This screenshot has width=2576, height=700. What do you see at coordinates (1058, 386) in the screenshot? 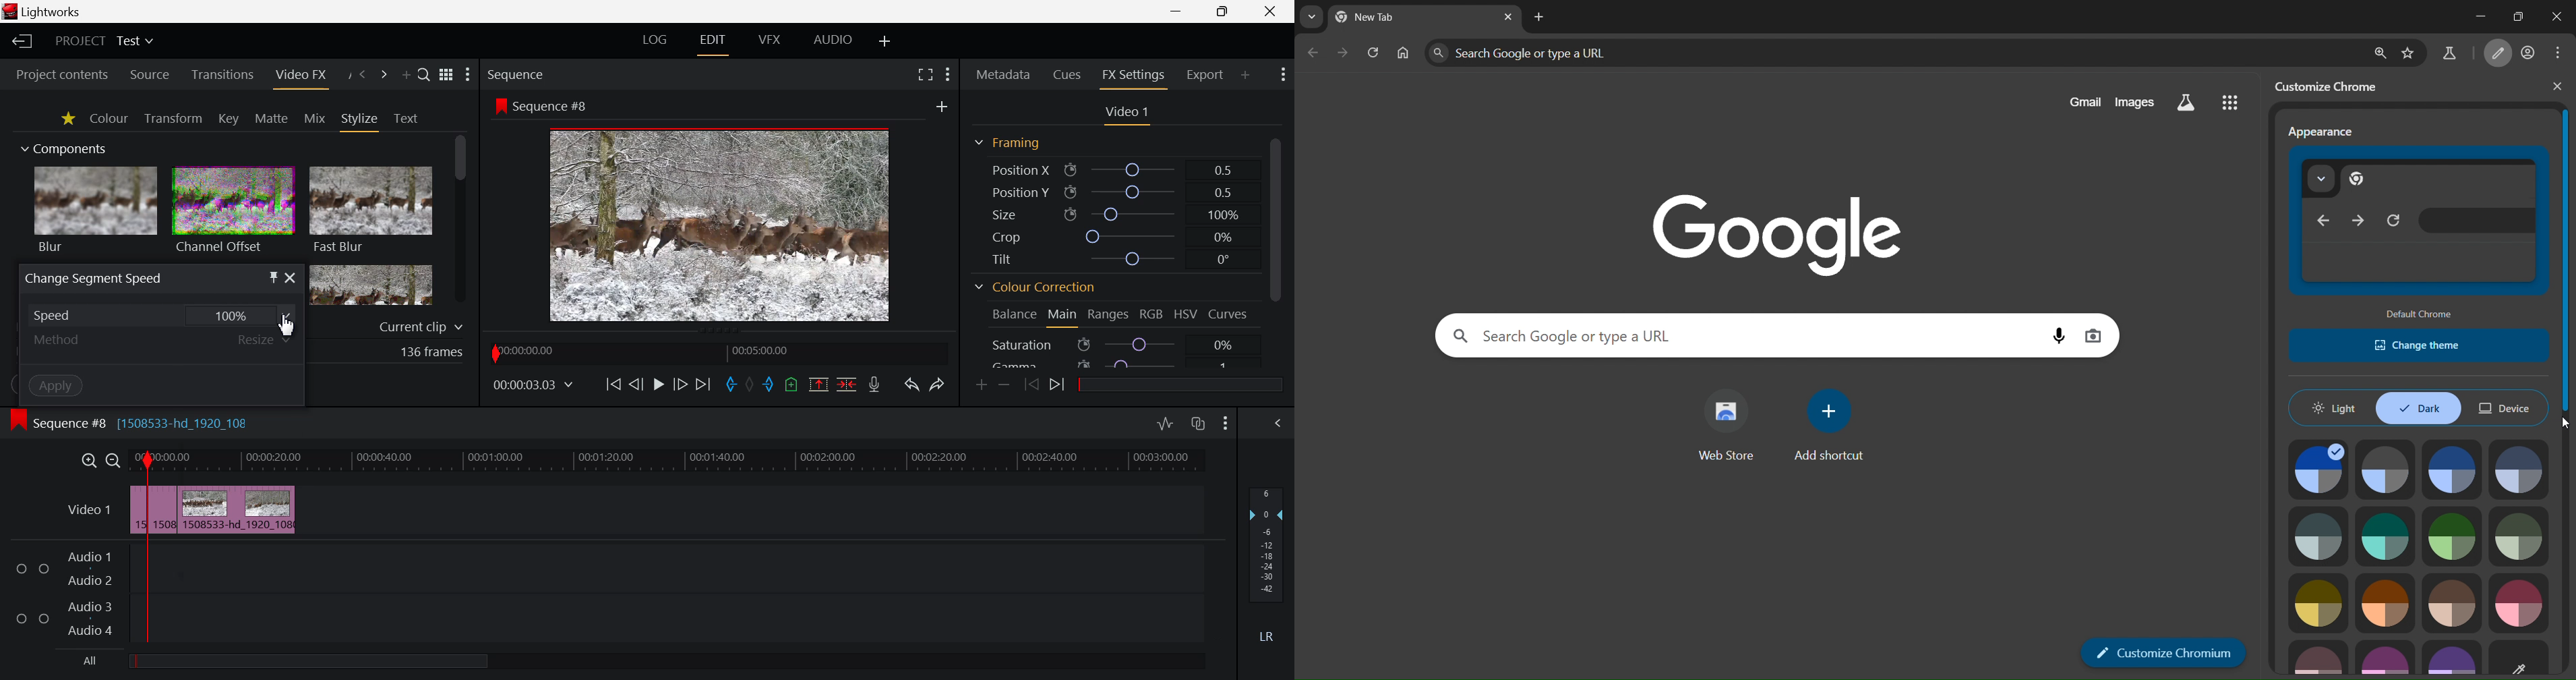
I see `Next keyframe` at bounding box center [1058, 386].